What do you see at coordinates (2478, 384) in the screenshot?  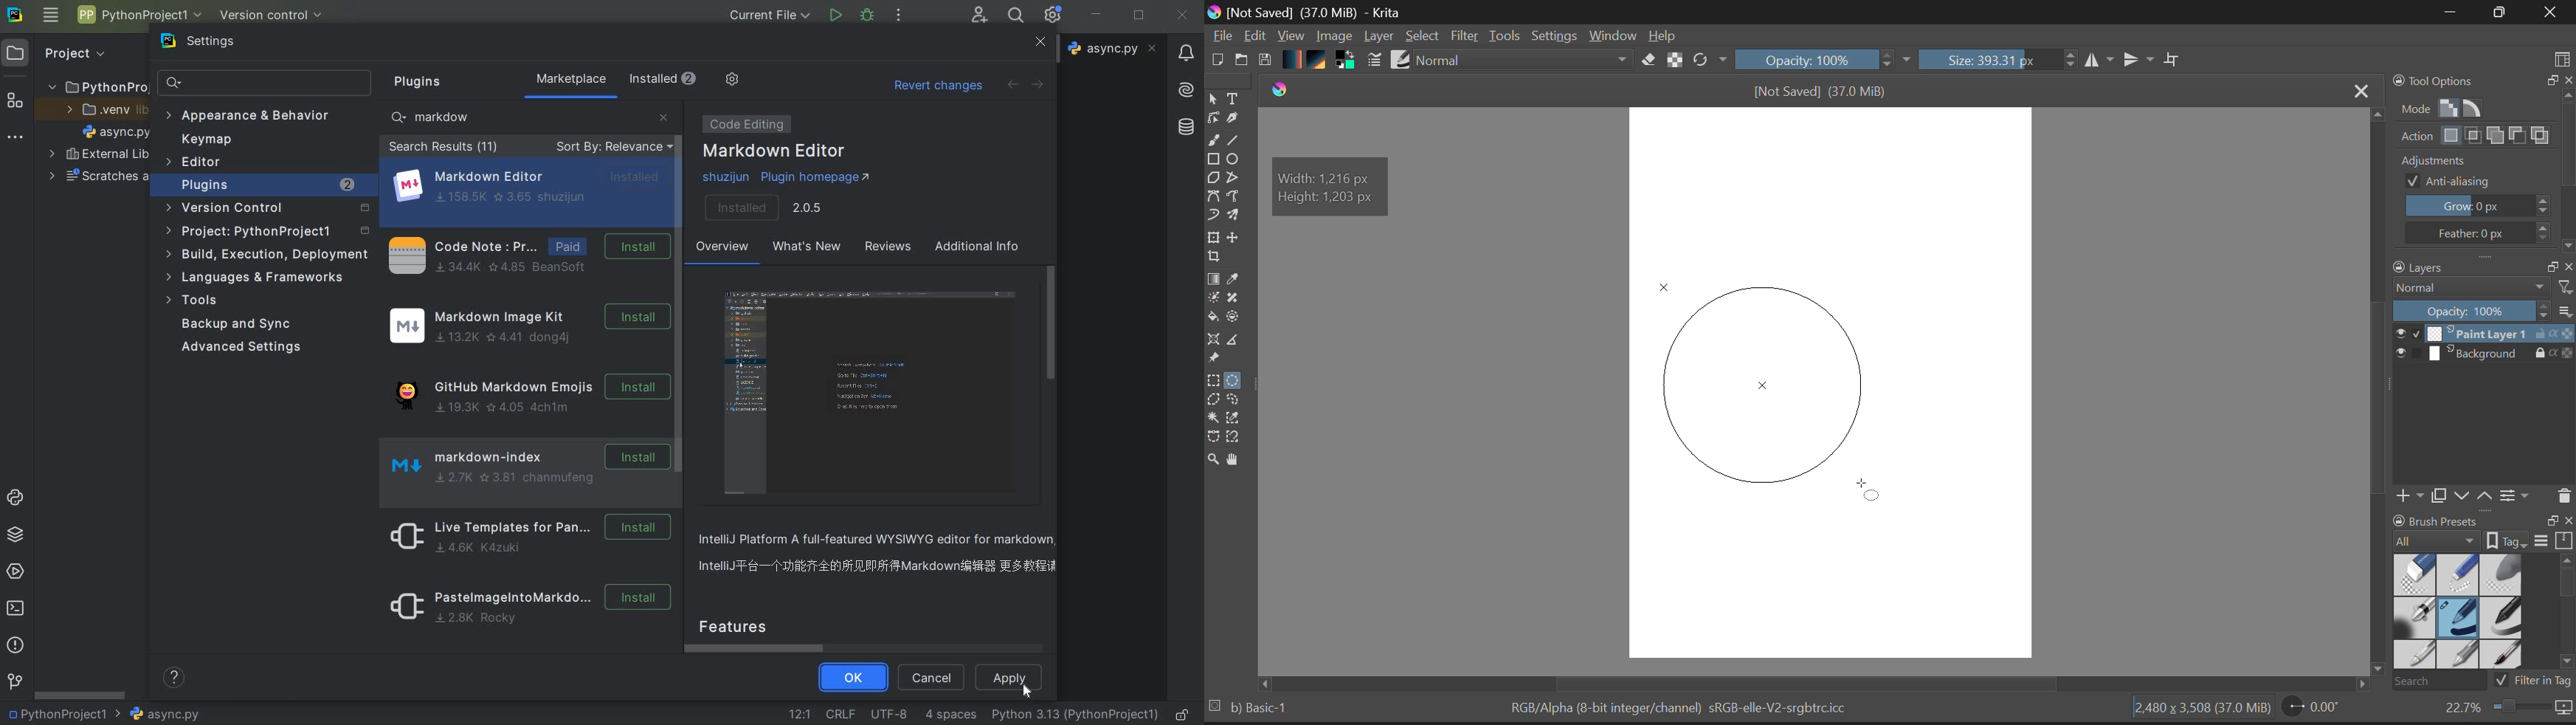 I see `Layers Docker` at bounding box center [2478, 384].